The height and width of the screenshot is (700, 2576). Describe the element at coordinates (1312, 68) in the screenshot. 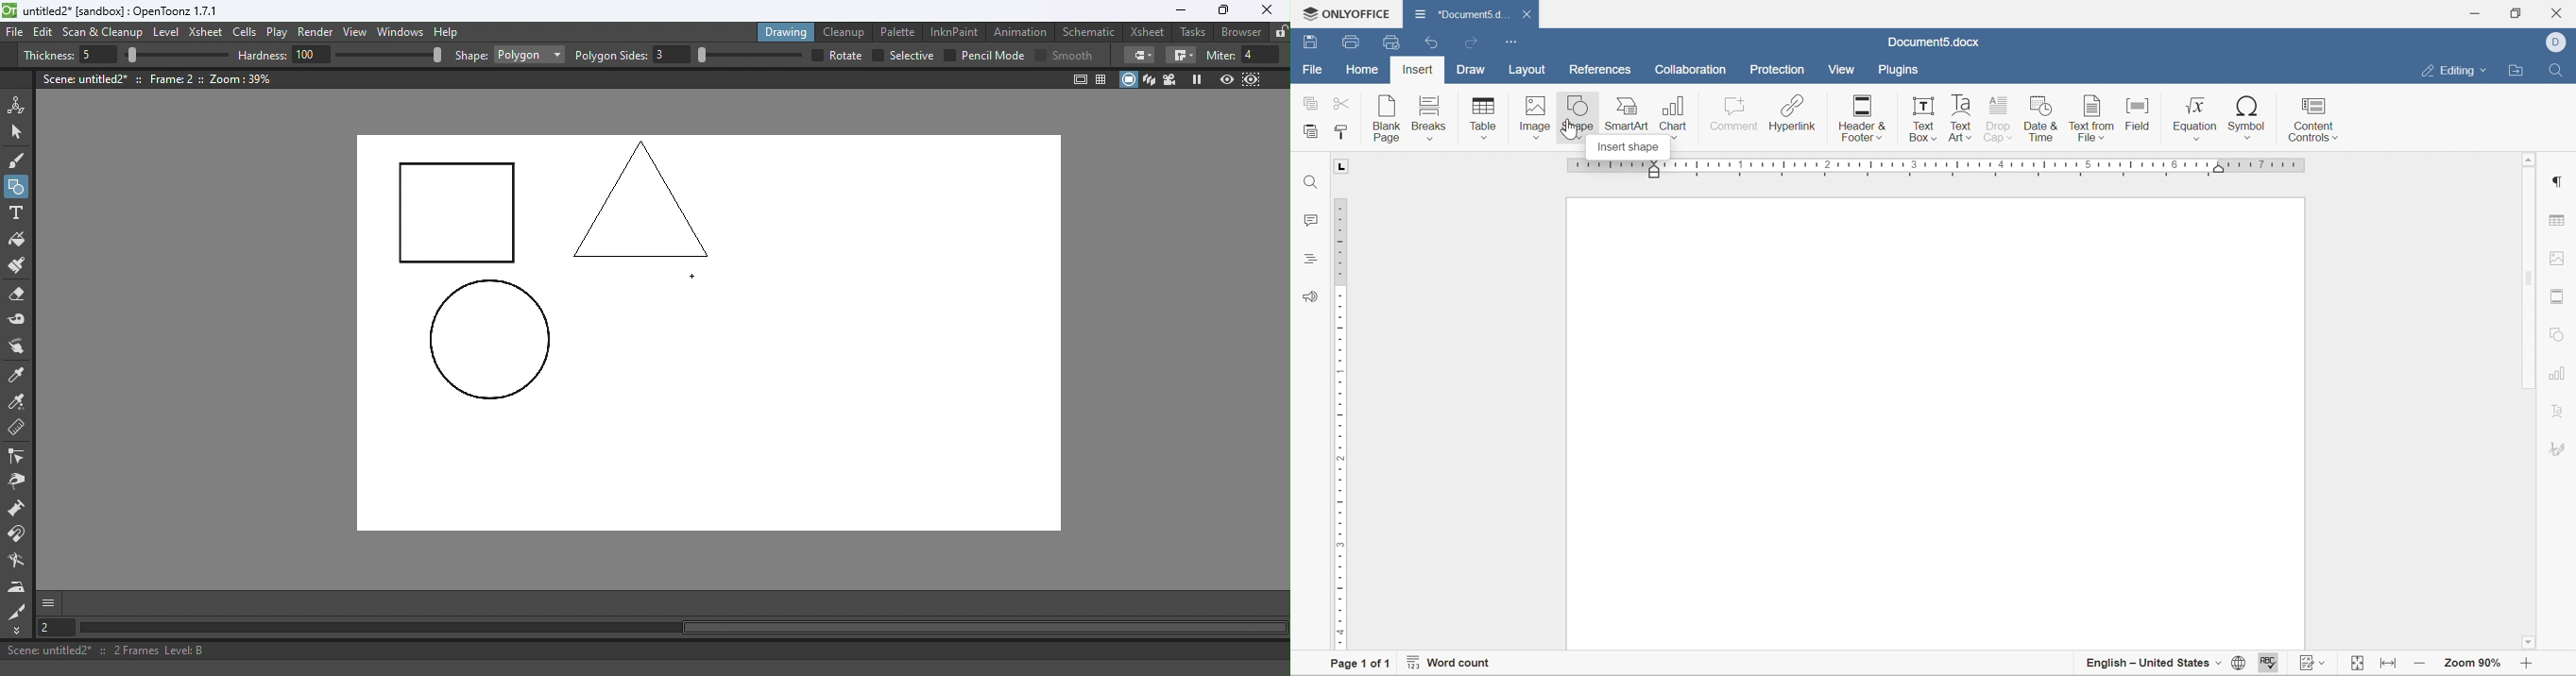

I see `file` at that location.